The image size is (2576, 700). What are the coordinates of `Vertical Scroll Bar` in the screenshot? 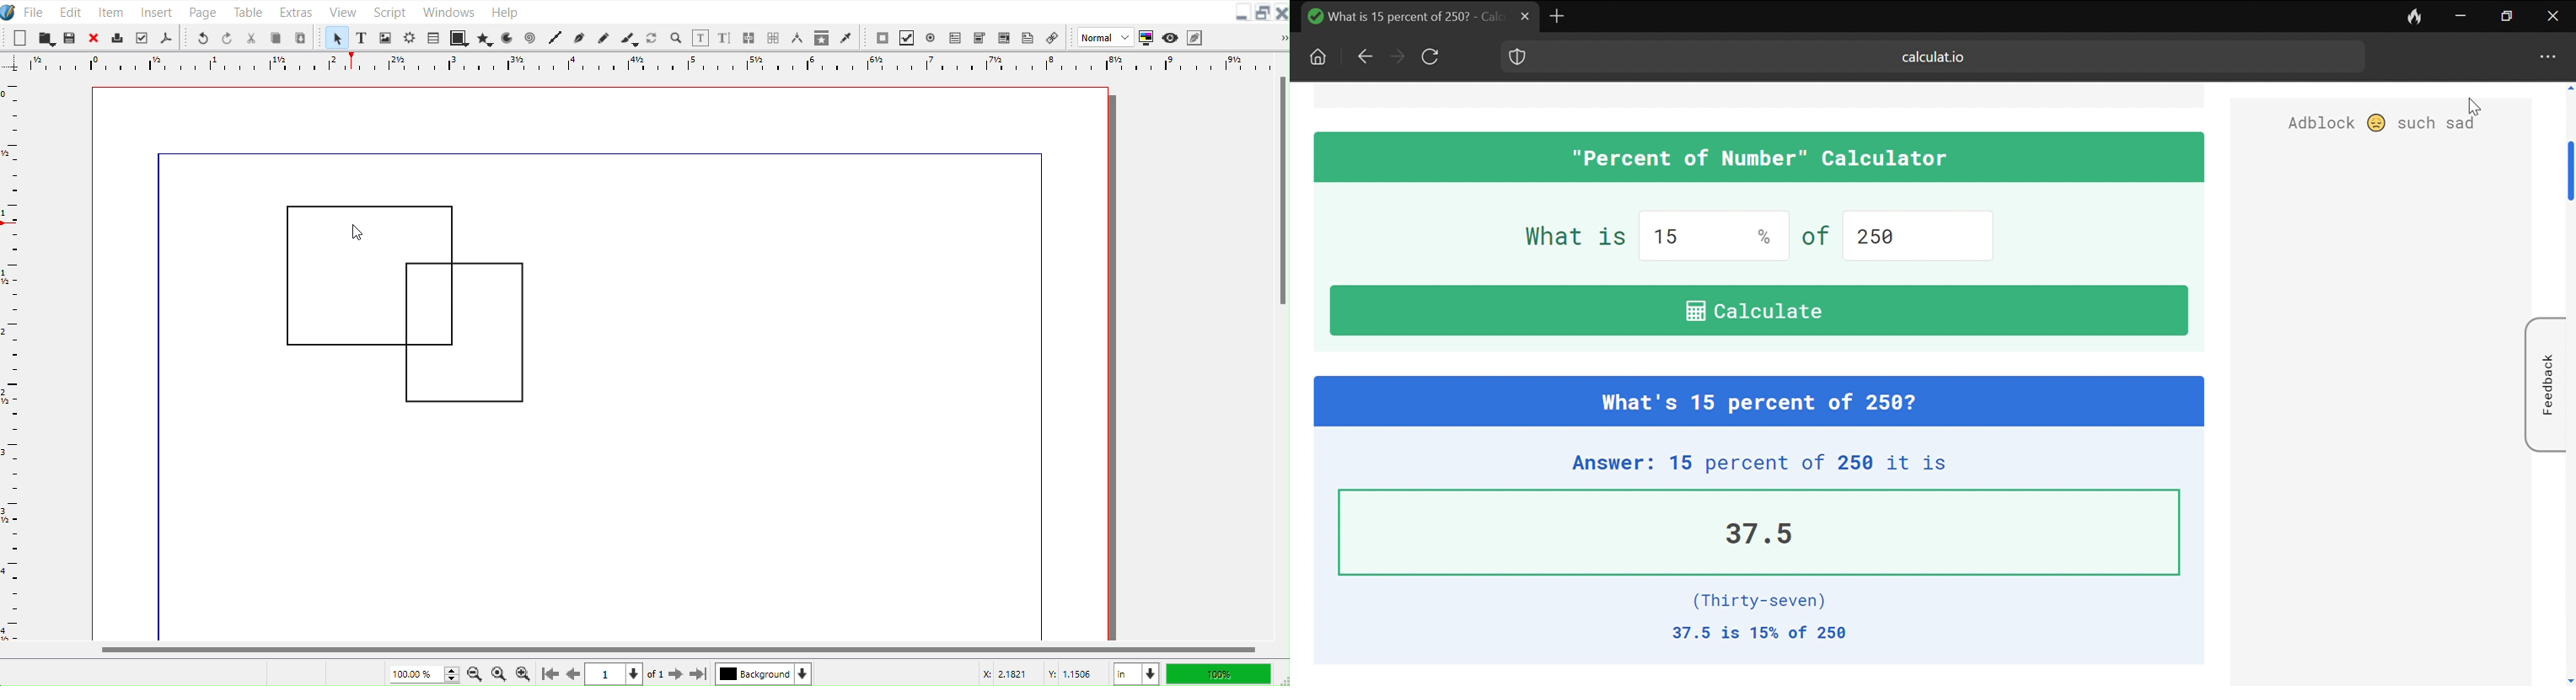 It's located at (1280, 345).